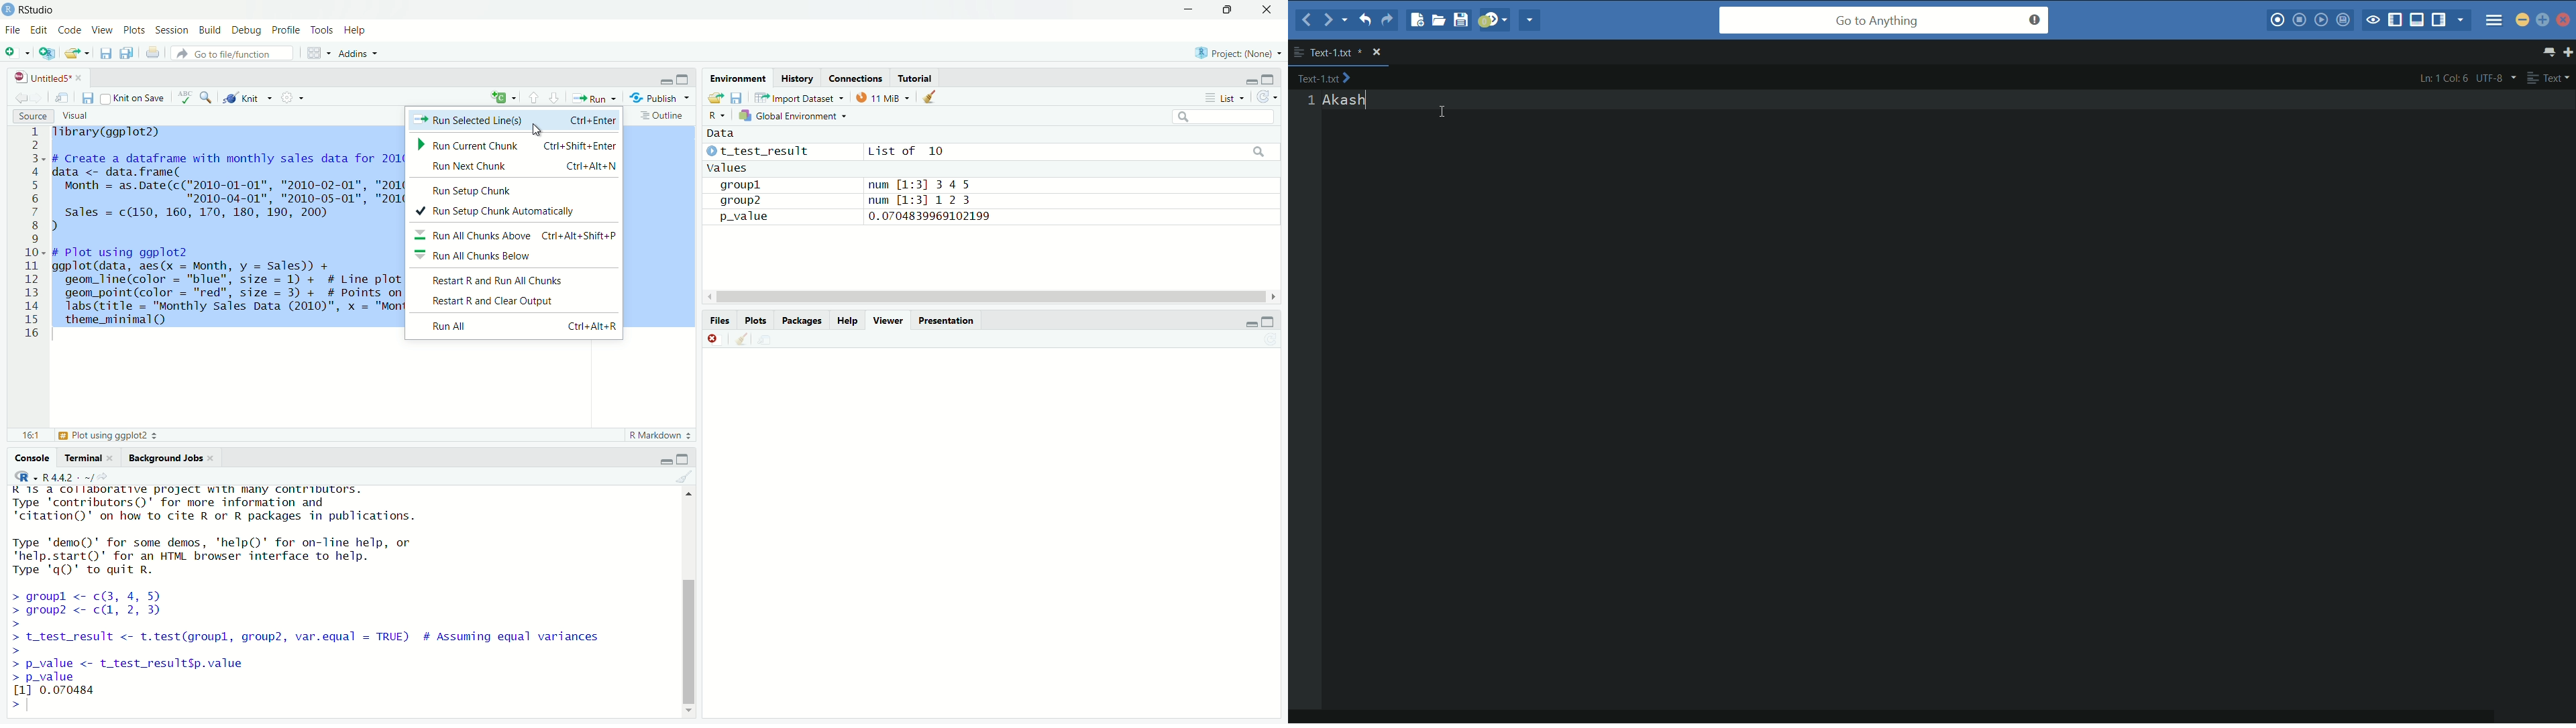 This screenshot has width=2576, height=728. I want to click on scroll bar, so click(989, 297).